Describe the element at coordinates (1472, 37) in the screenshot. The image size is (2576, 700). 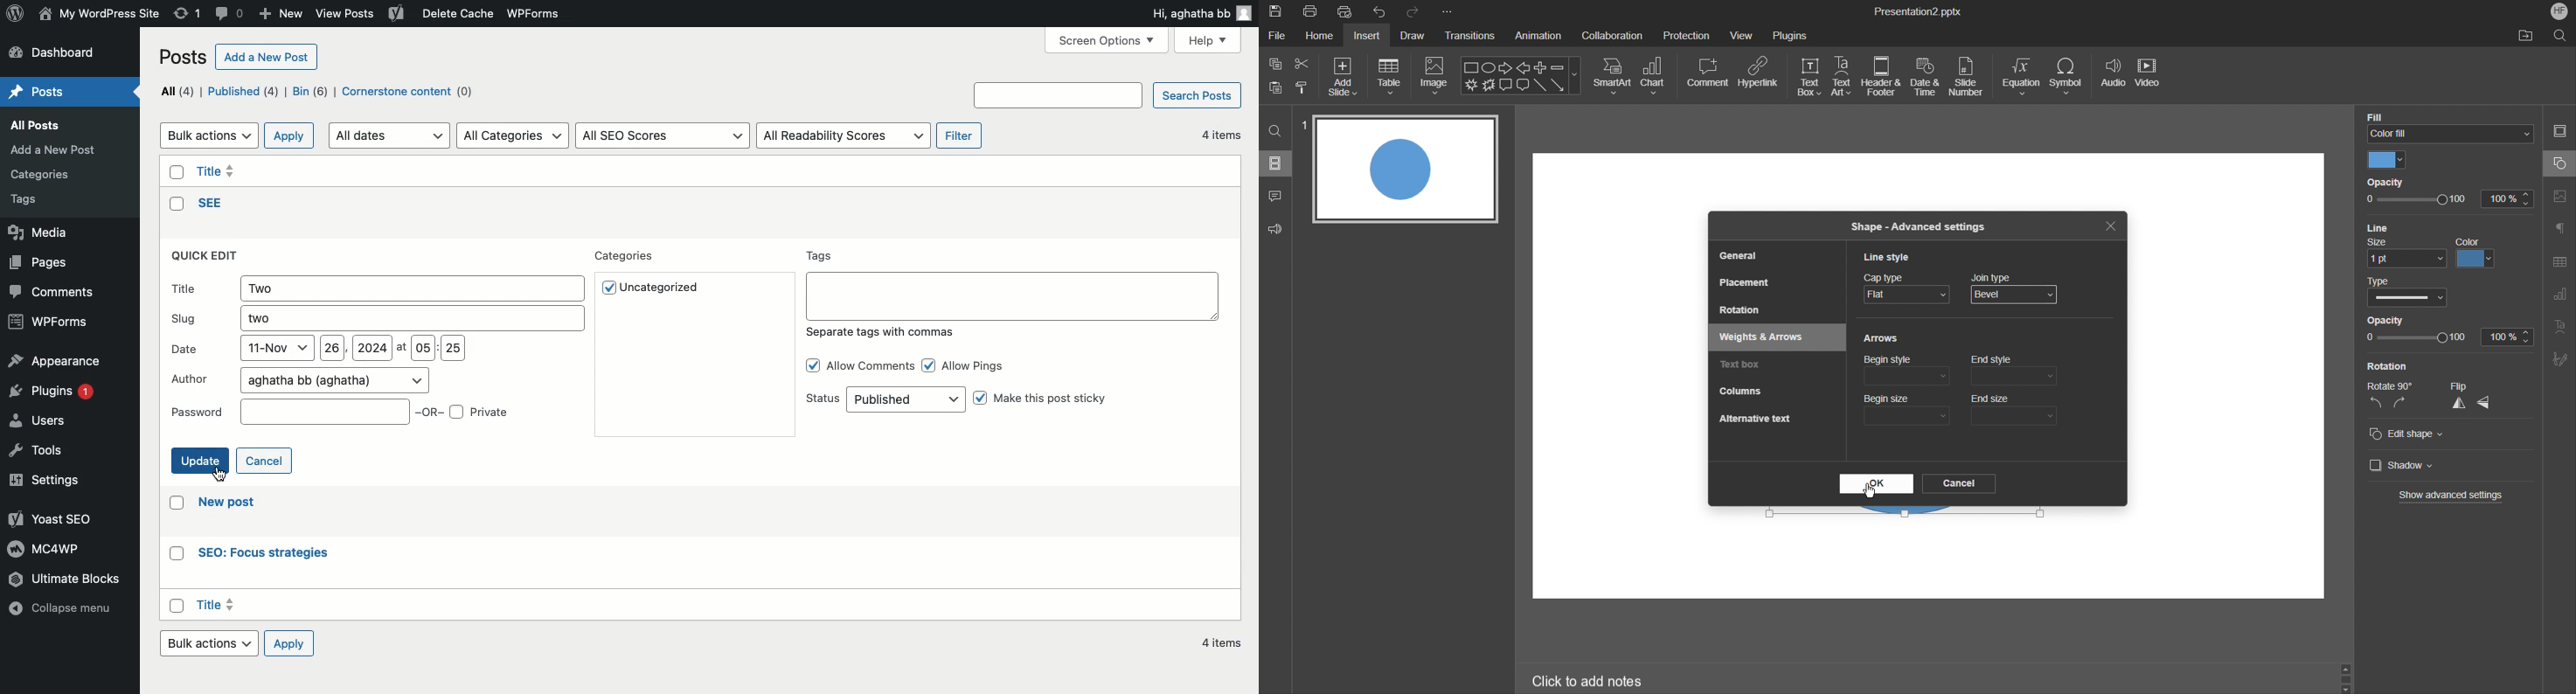
I see `Transitions` at that location.